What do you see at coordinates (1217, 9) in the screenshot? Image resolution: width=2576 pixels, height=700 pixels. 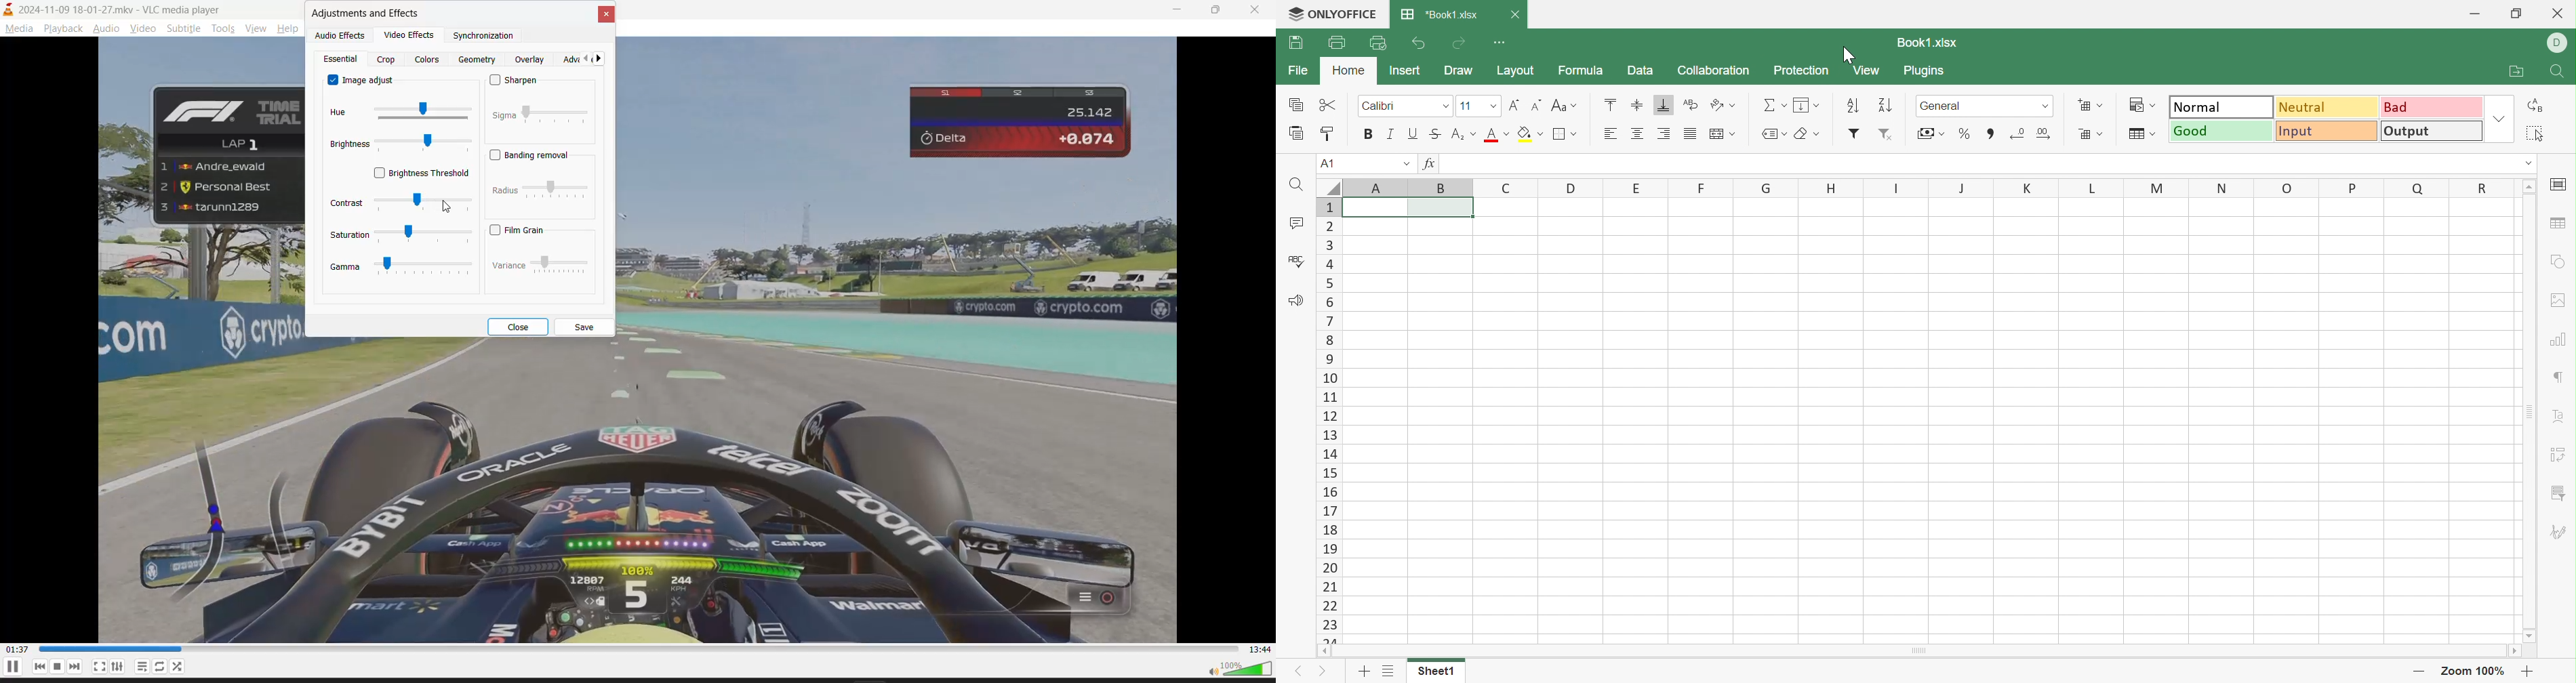 I see `maximize` at bounding box center [1217, 9].